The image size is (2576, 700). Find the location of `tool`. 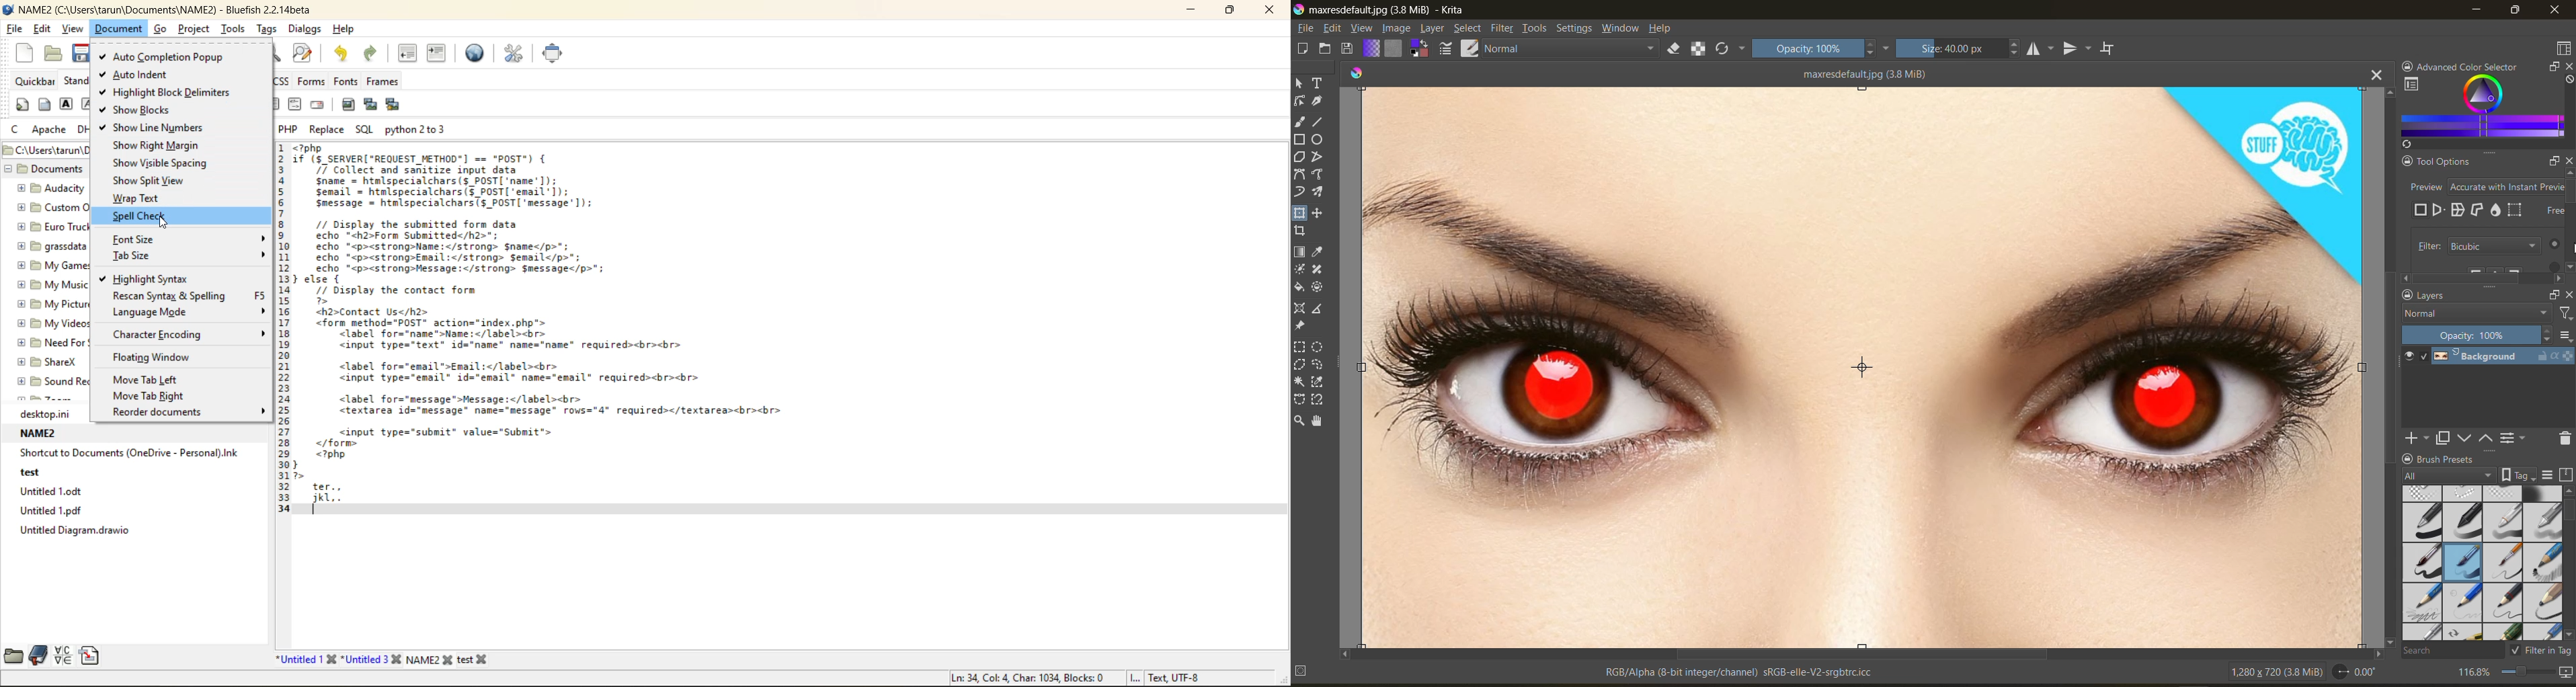

tool is located at coordinates (1319, 400).